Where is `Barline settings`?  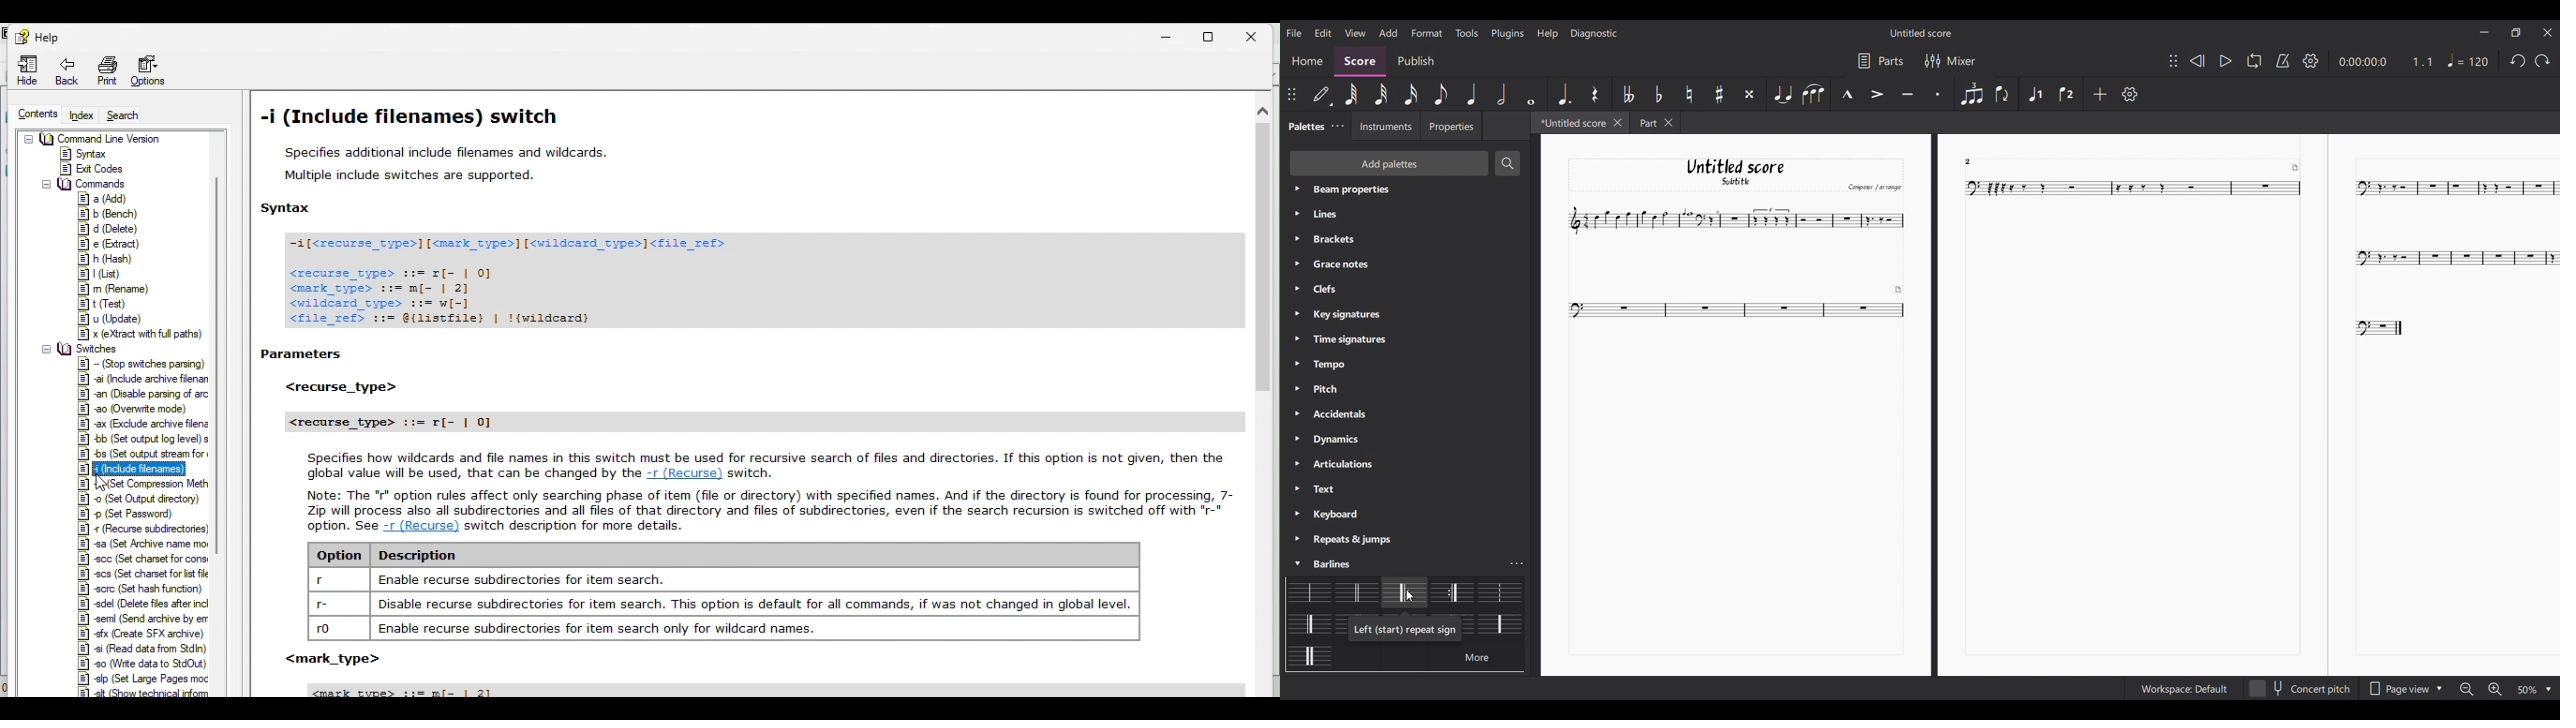
Barline settings is located at coordinates (1518, 564).